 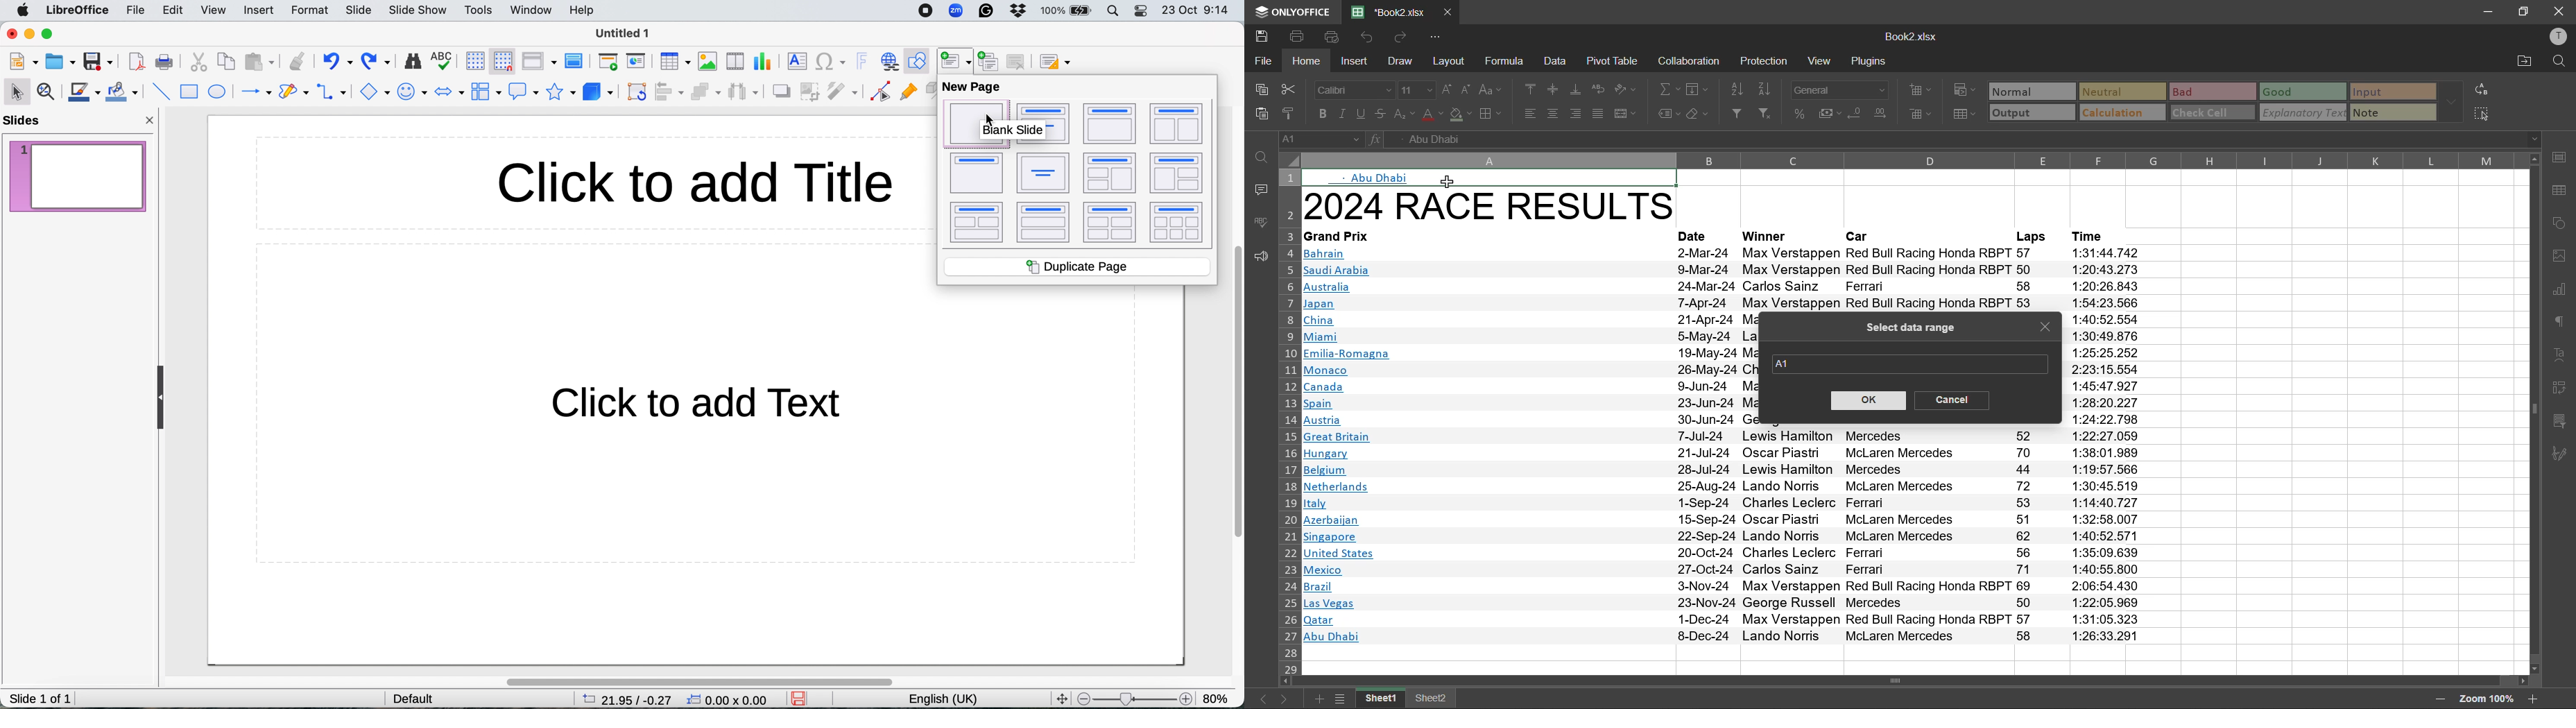 What do you see at coordinates (599, 91) in the screenshot?
I see `3d objects` at bounding box center [599, 91].